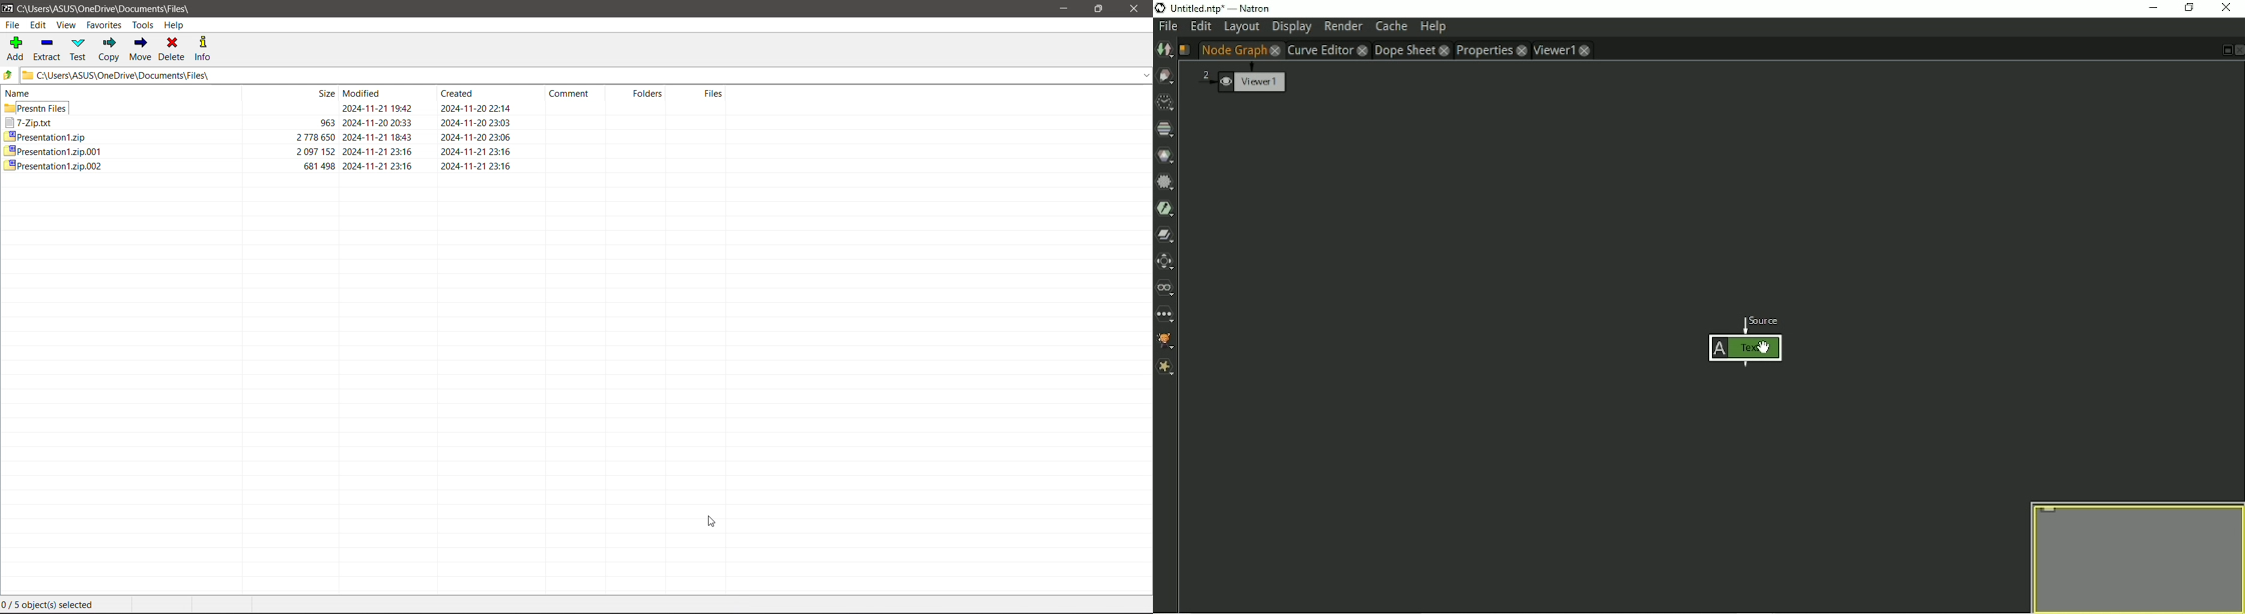  What do you see at coordinates (140, 49) in the screenshot?
I see `Move` at bounding box center [140, 49].